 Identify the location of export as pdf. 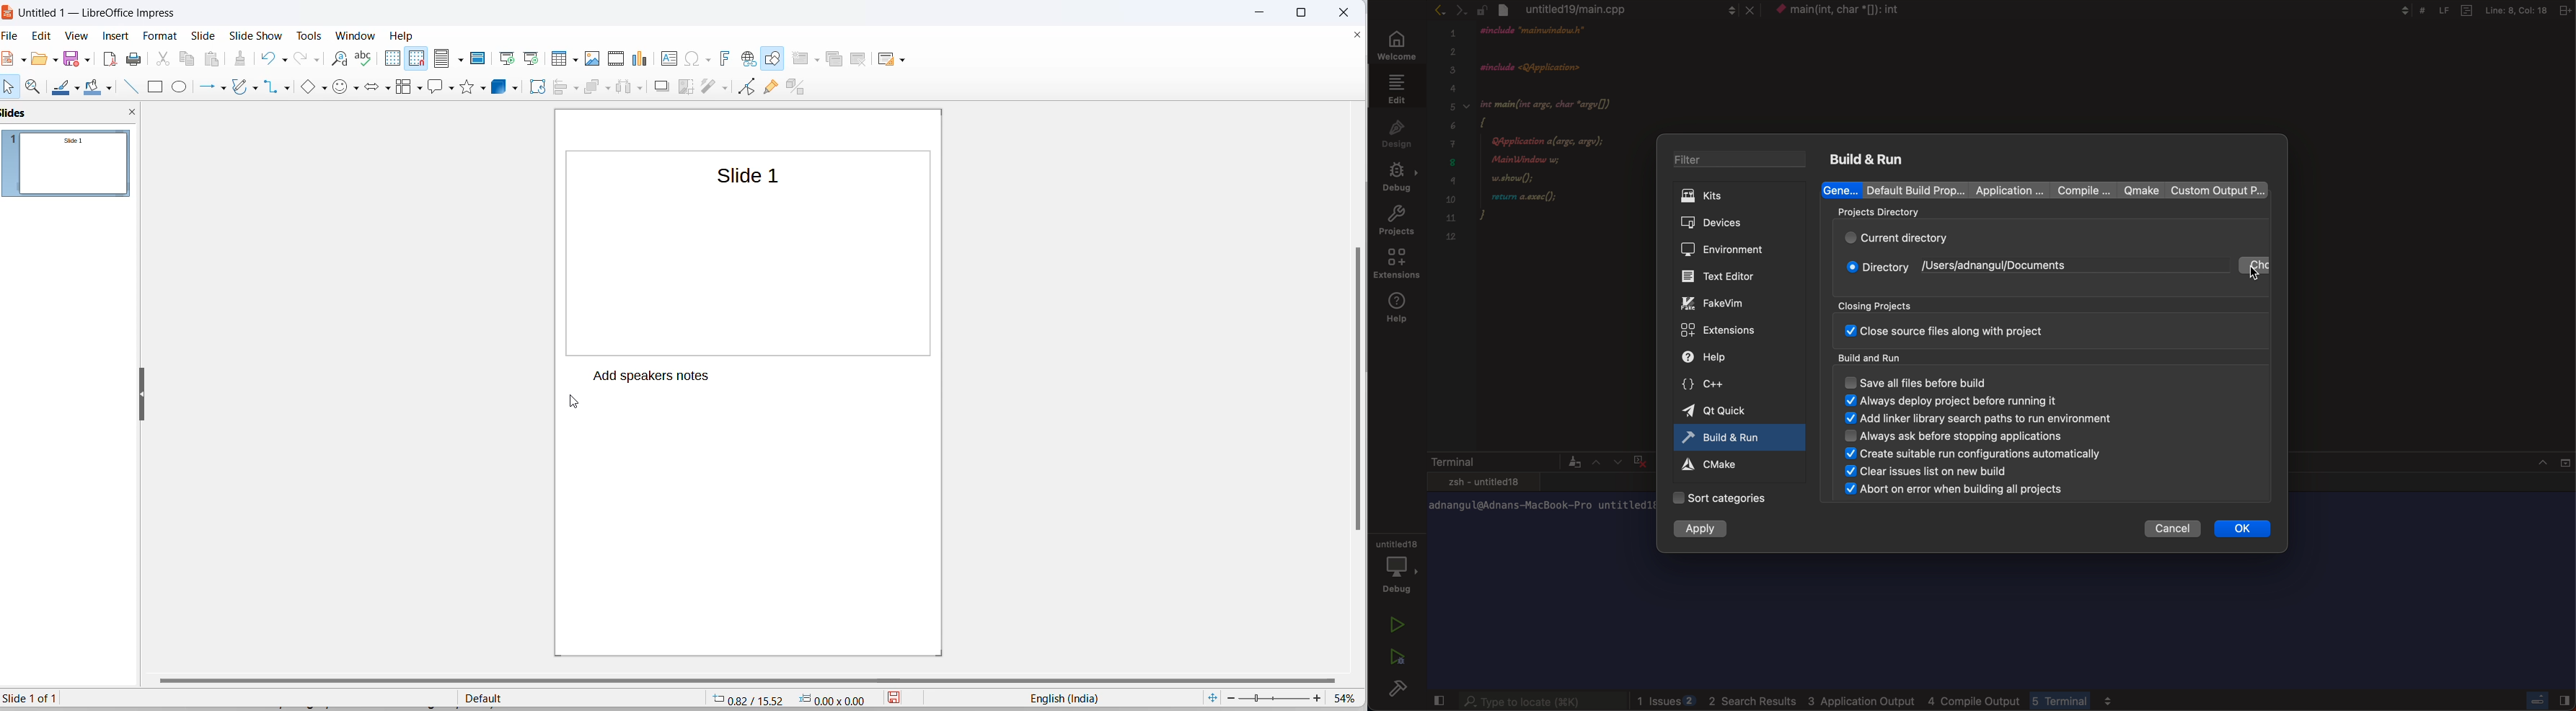
(110, 61).